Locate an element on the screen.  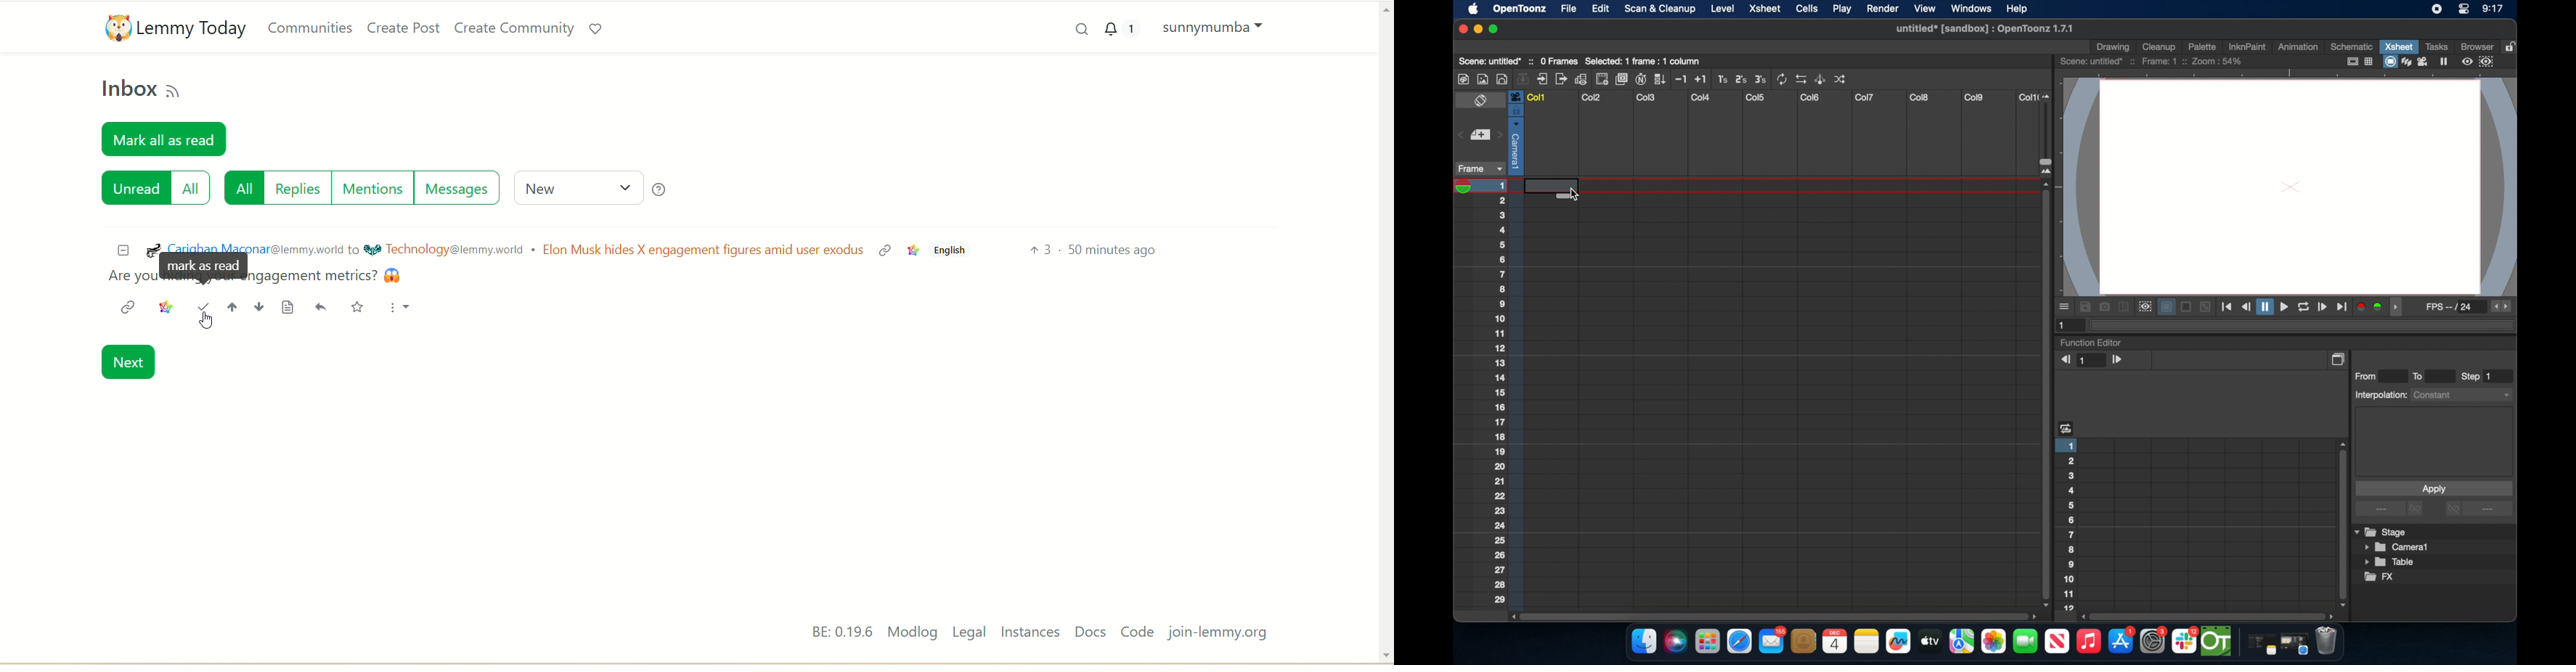
preview is located at coordinates (2480, 62).